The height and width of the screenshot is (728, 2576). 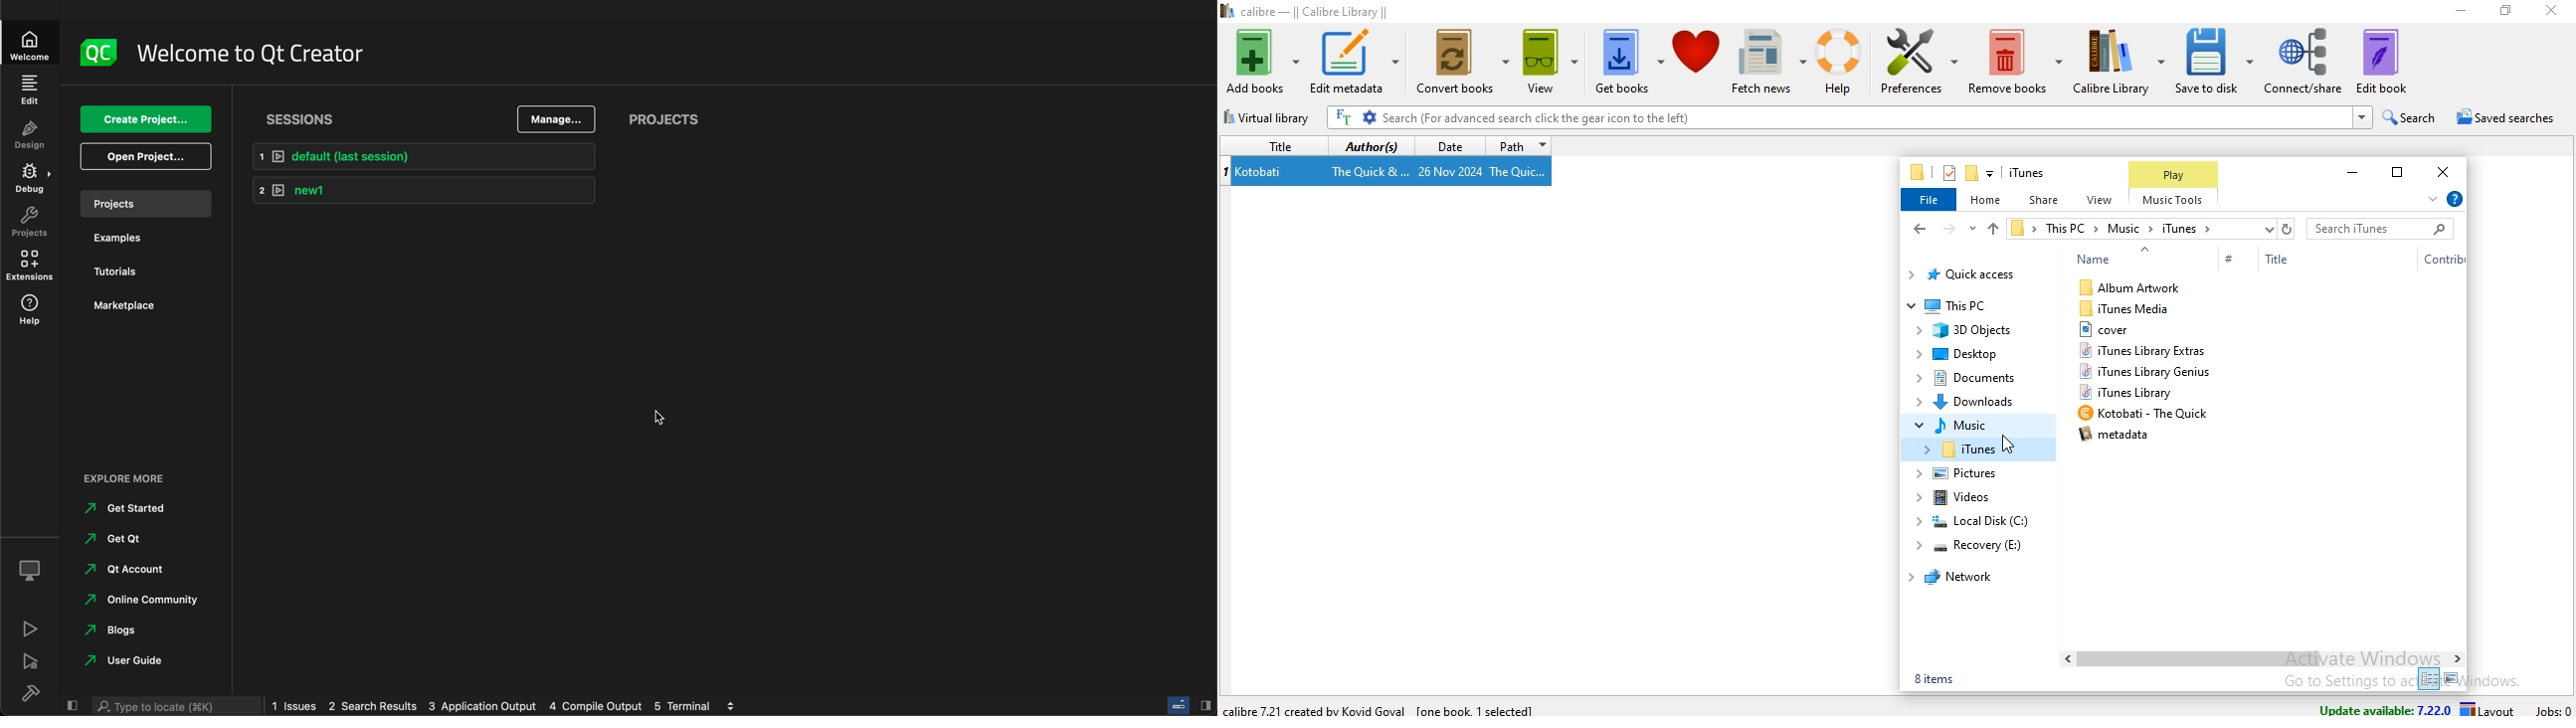 I want to click on calibre 7.21 created by Kovid Goval [one book 1 selected], so click(x=1380, y=706).